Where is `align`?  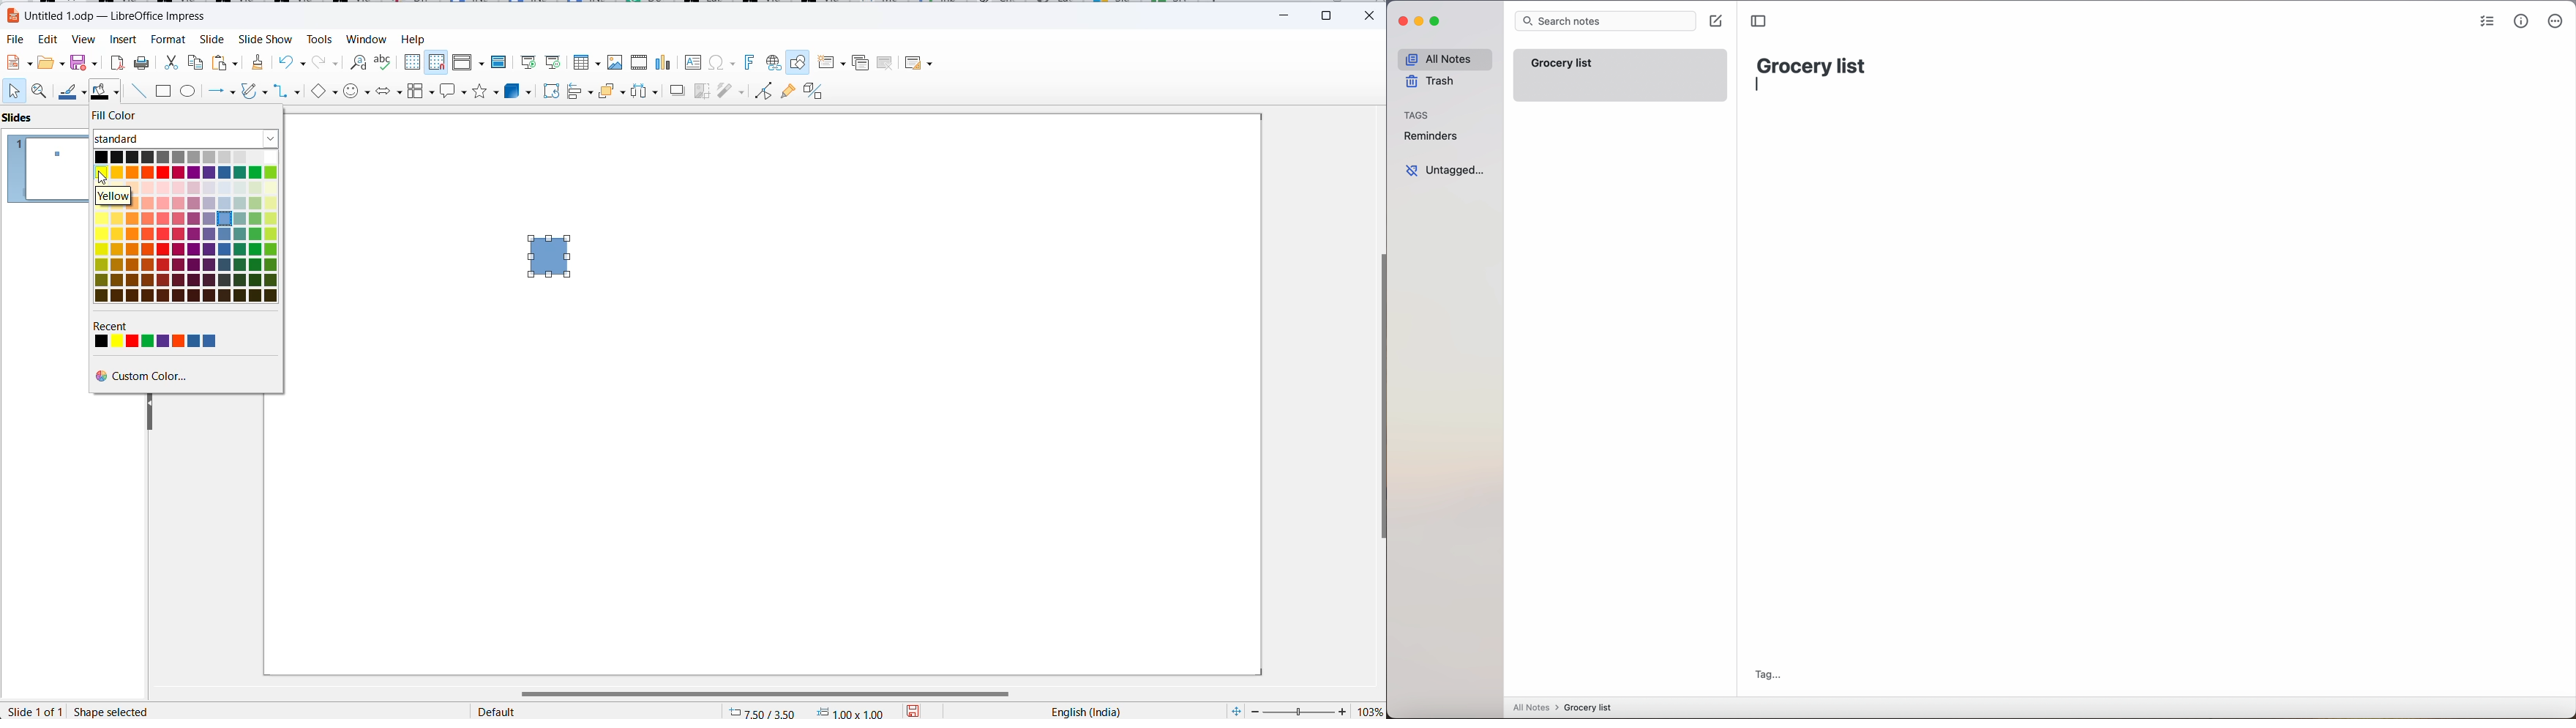
align is located at coordinates (580, 92).